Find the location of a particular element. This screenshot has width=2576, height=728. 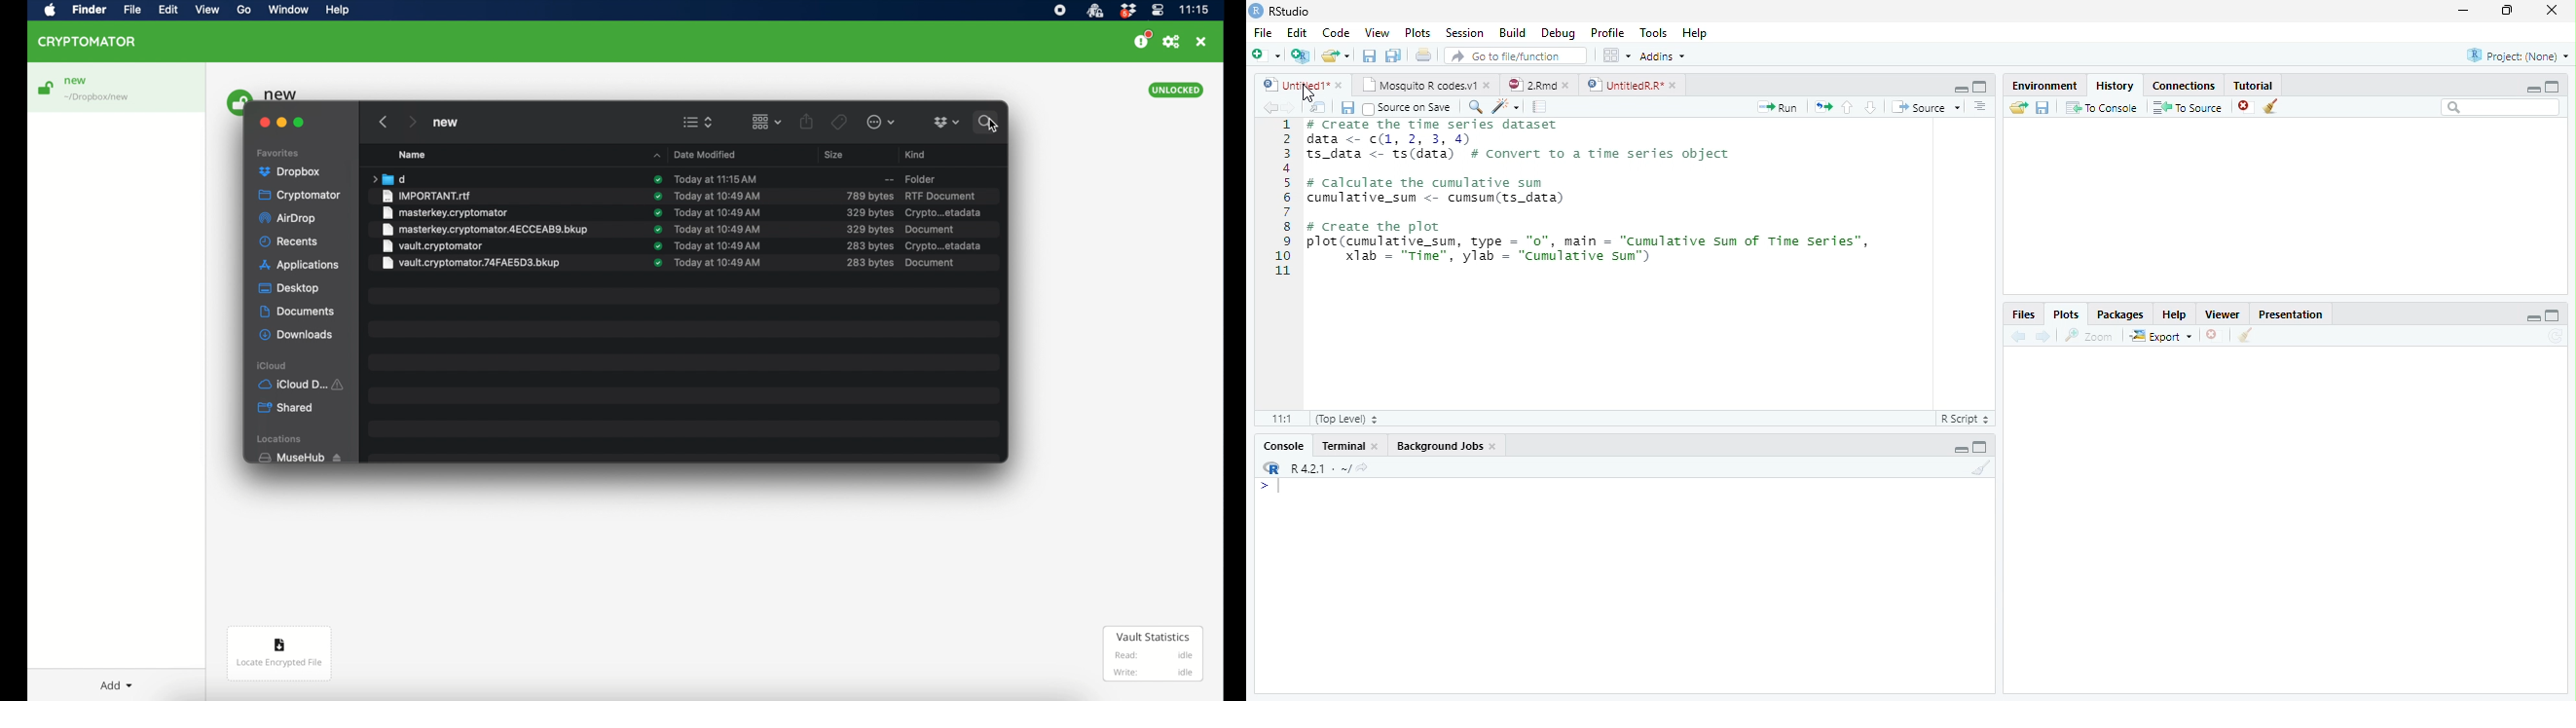

Zoom is located at coordinates (2089, 336).